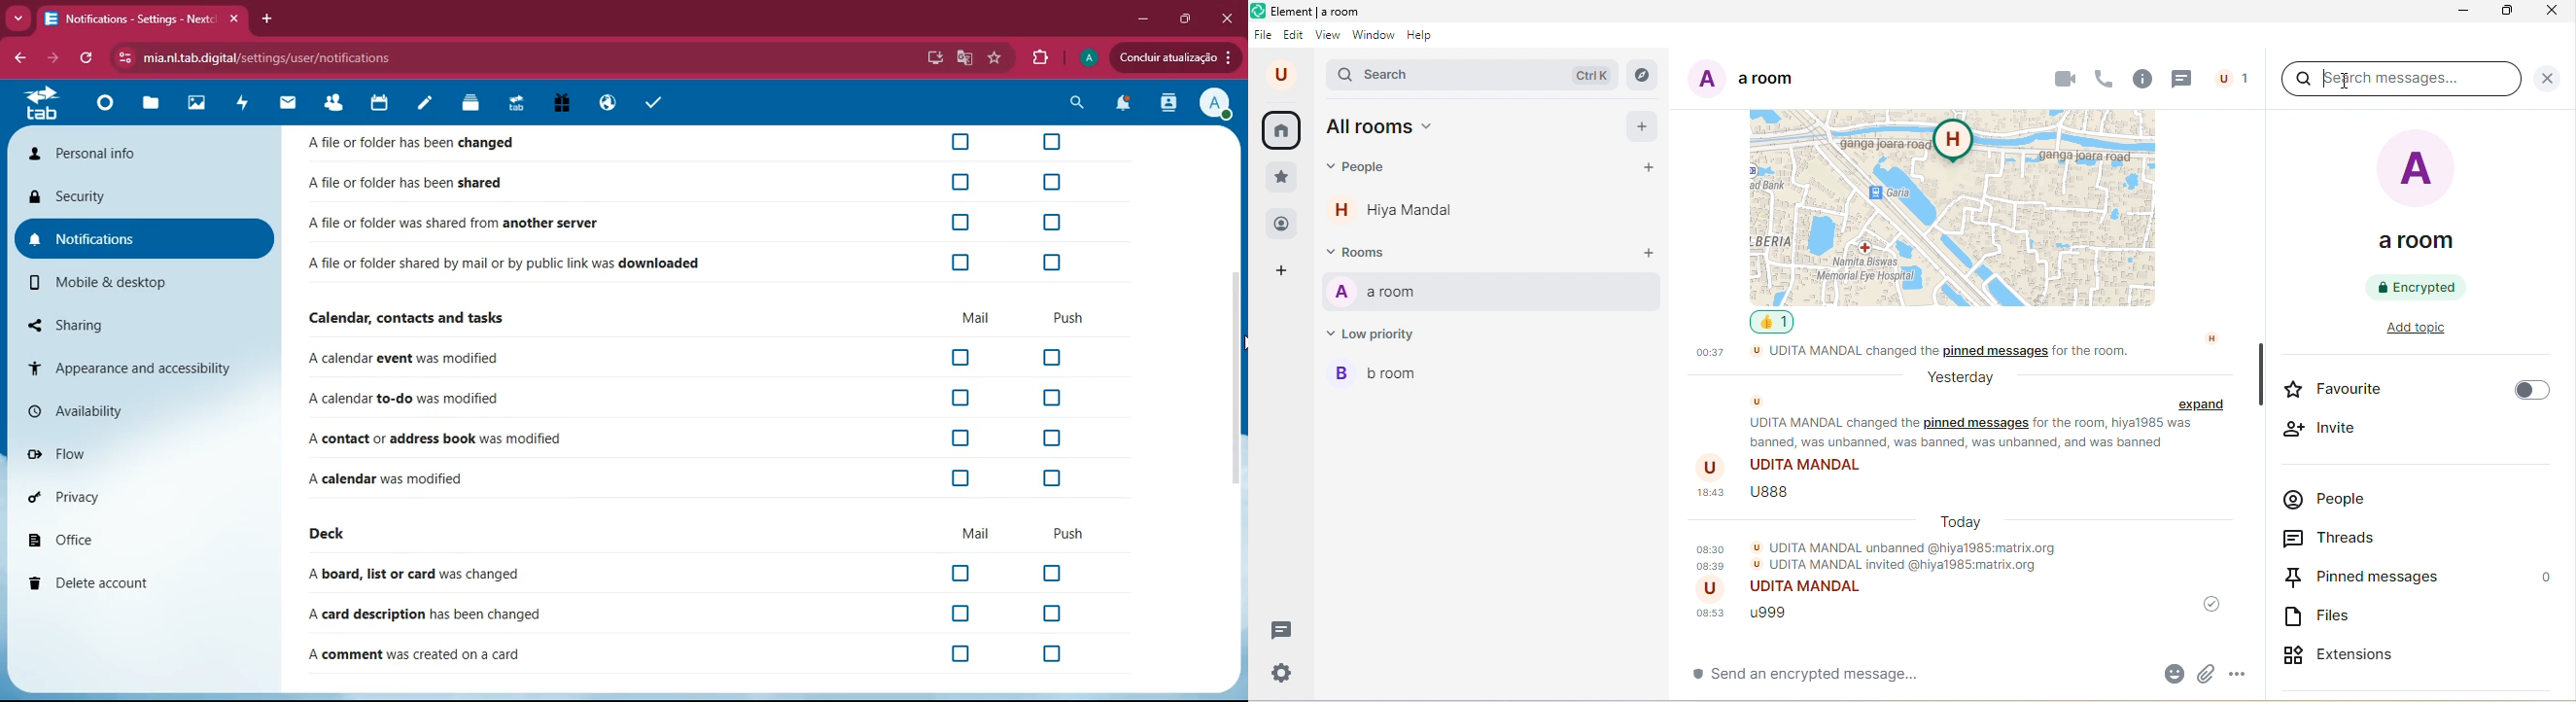 This screenshot has height=728, width=2576. I want to click on Concluir atualizacao, so click(1175, 57).